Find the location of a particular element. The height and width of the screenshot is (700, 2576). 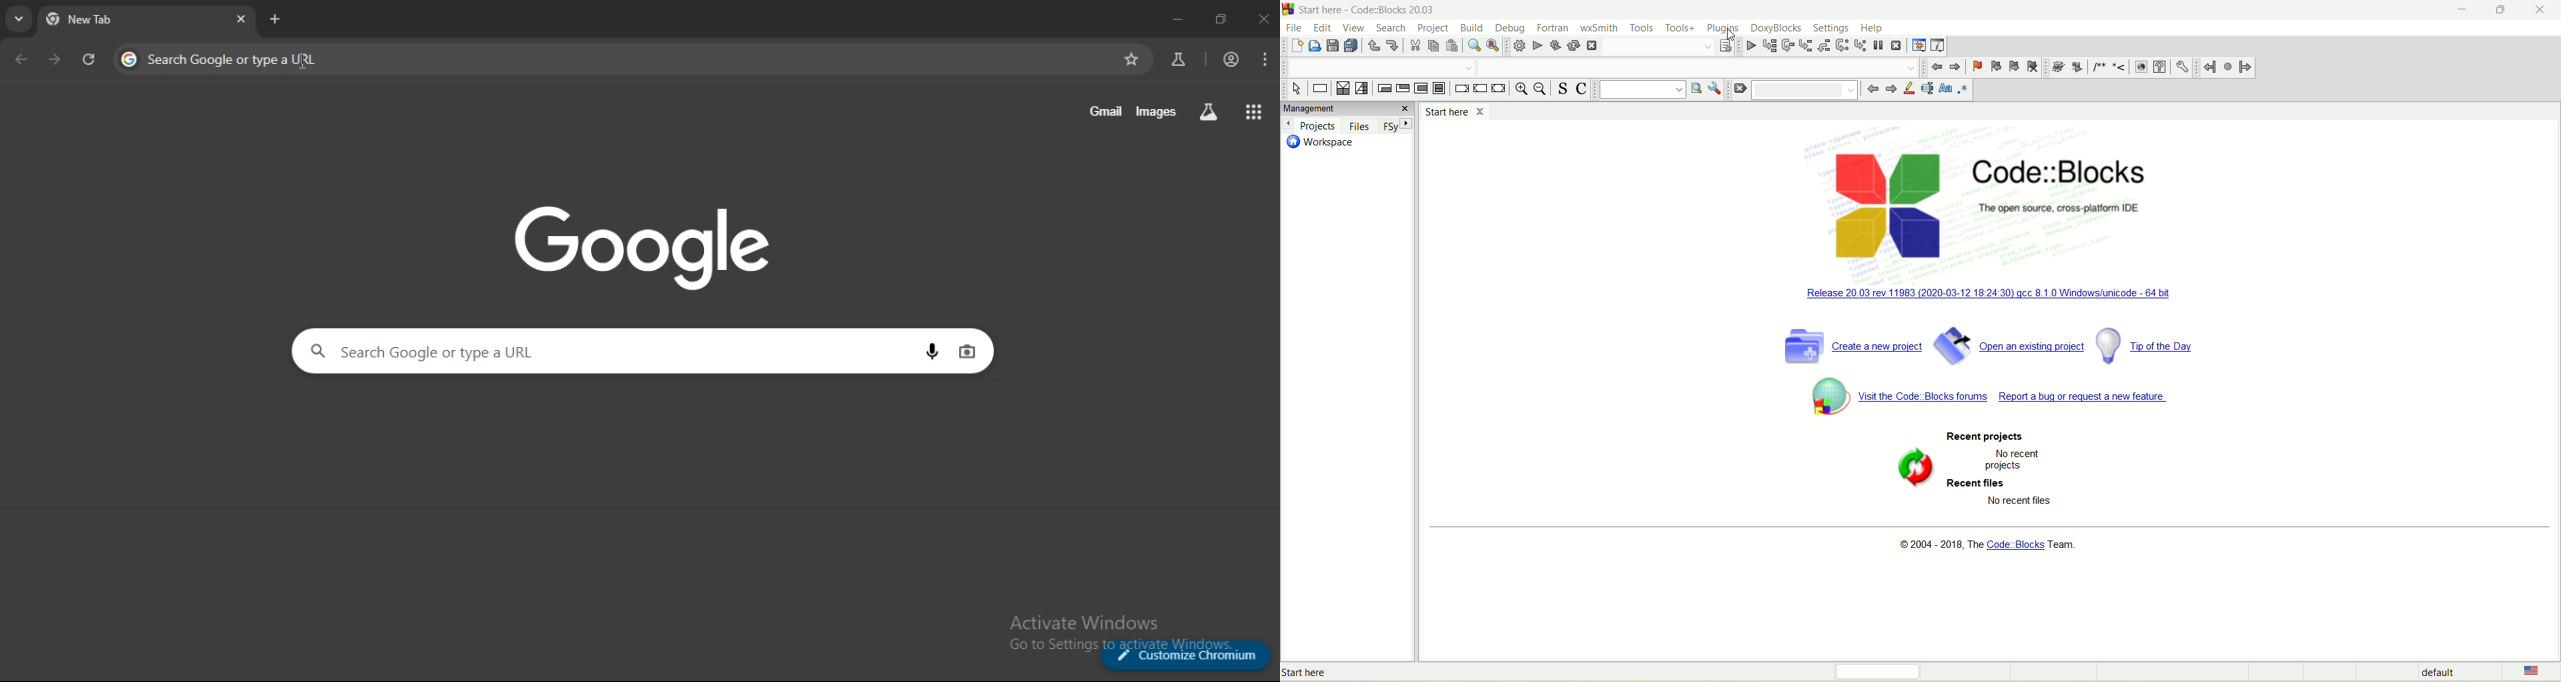

next is located at coordinates (1956, 67).